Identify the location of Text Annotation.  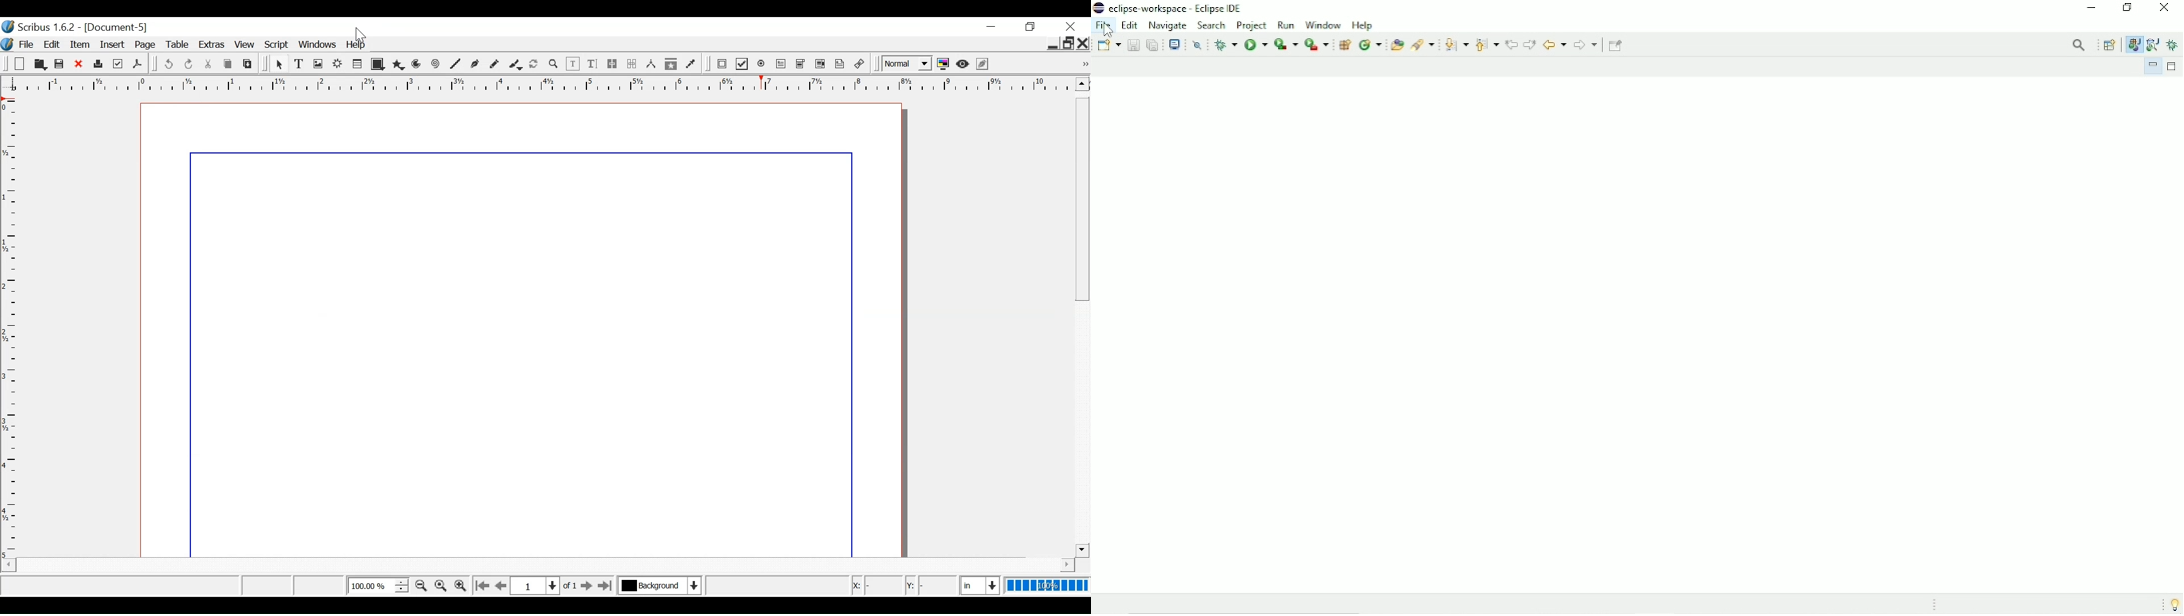
(840, 64).